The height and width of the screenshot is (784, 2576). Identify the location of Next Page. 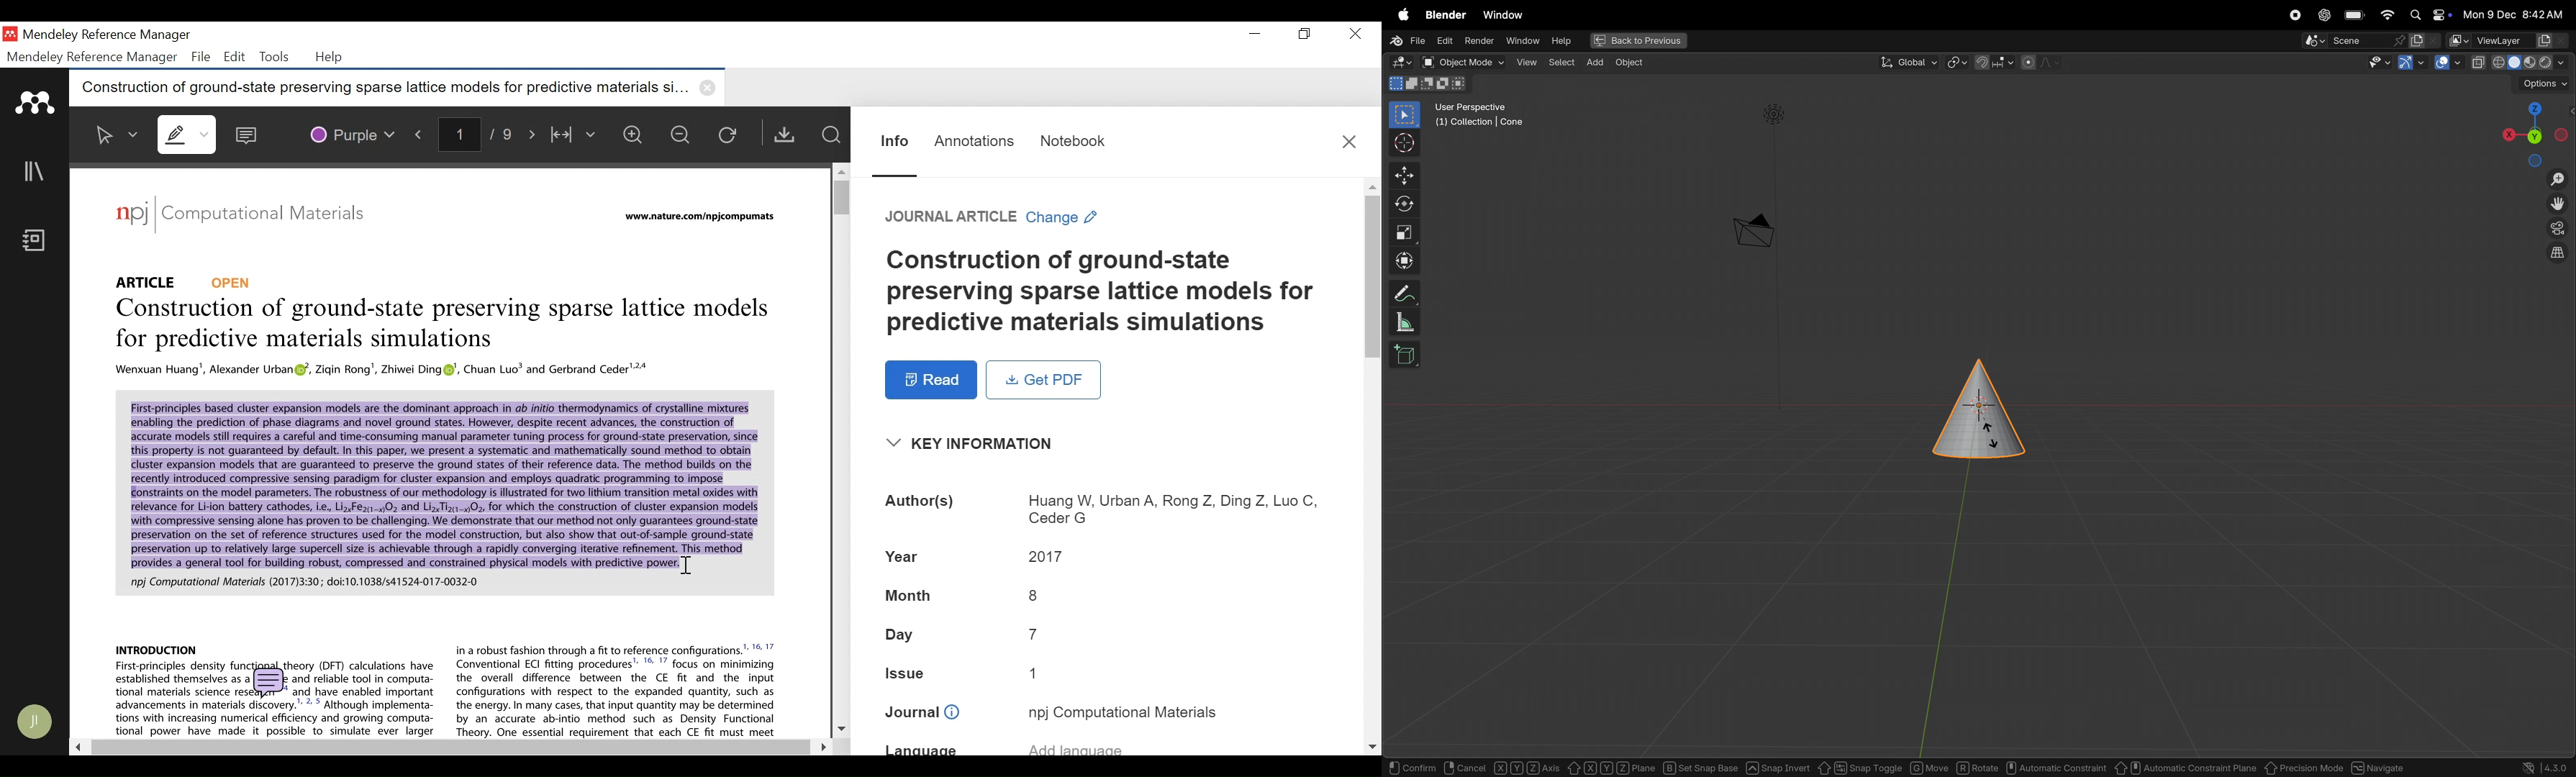
(535, 132).